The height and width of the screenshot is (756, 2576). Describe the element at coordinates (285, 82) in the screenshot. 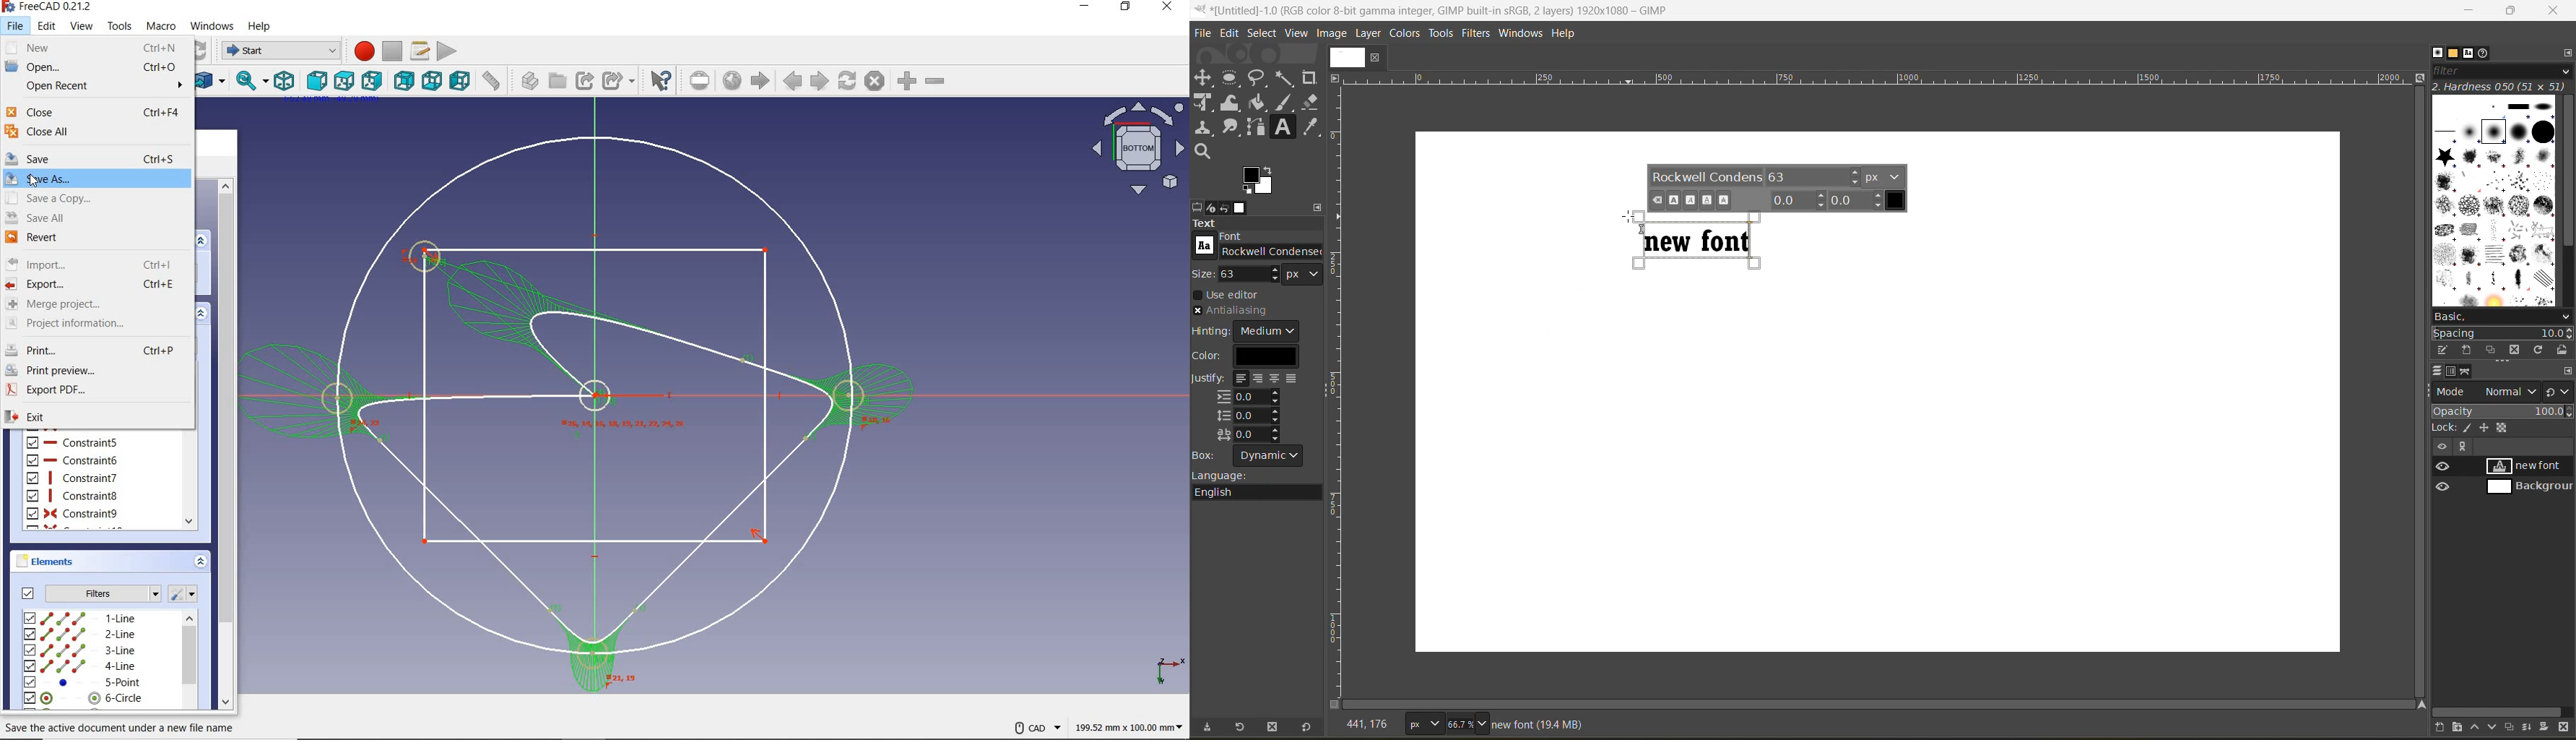

I see `isometric` at that location.